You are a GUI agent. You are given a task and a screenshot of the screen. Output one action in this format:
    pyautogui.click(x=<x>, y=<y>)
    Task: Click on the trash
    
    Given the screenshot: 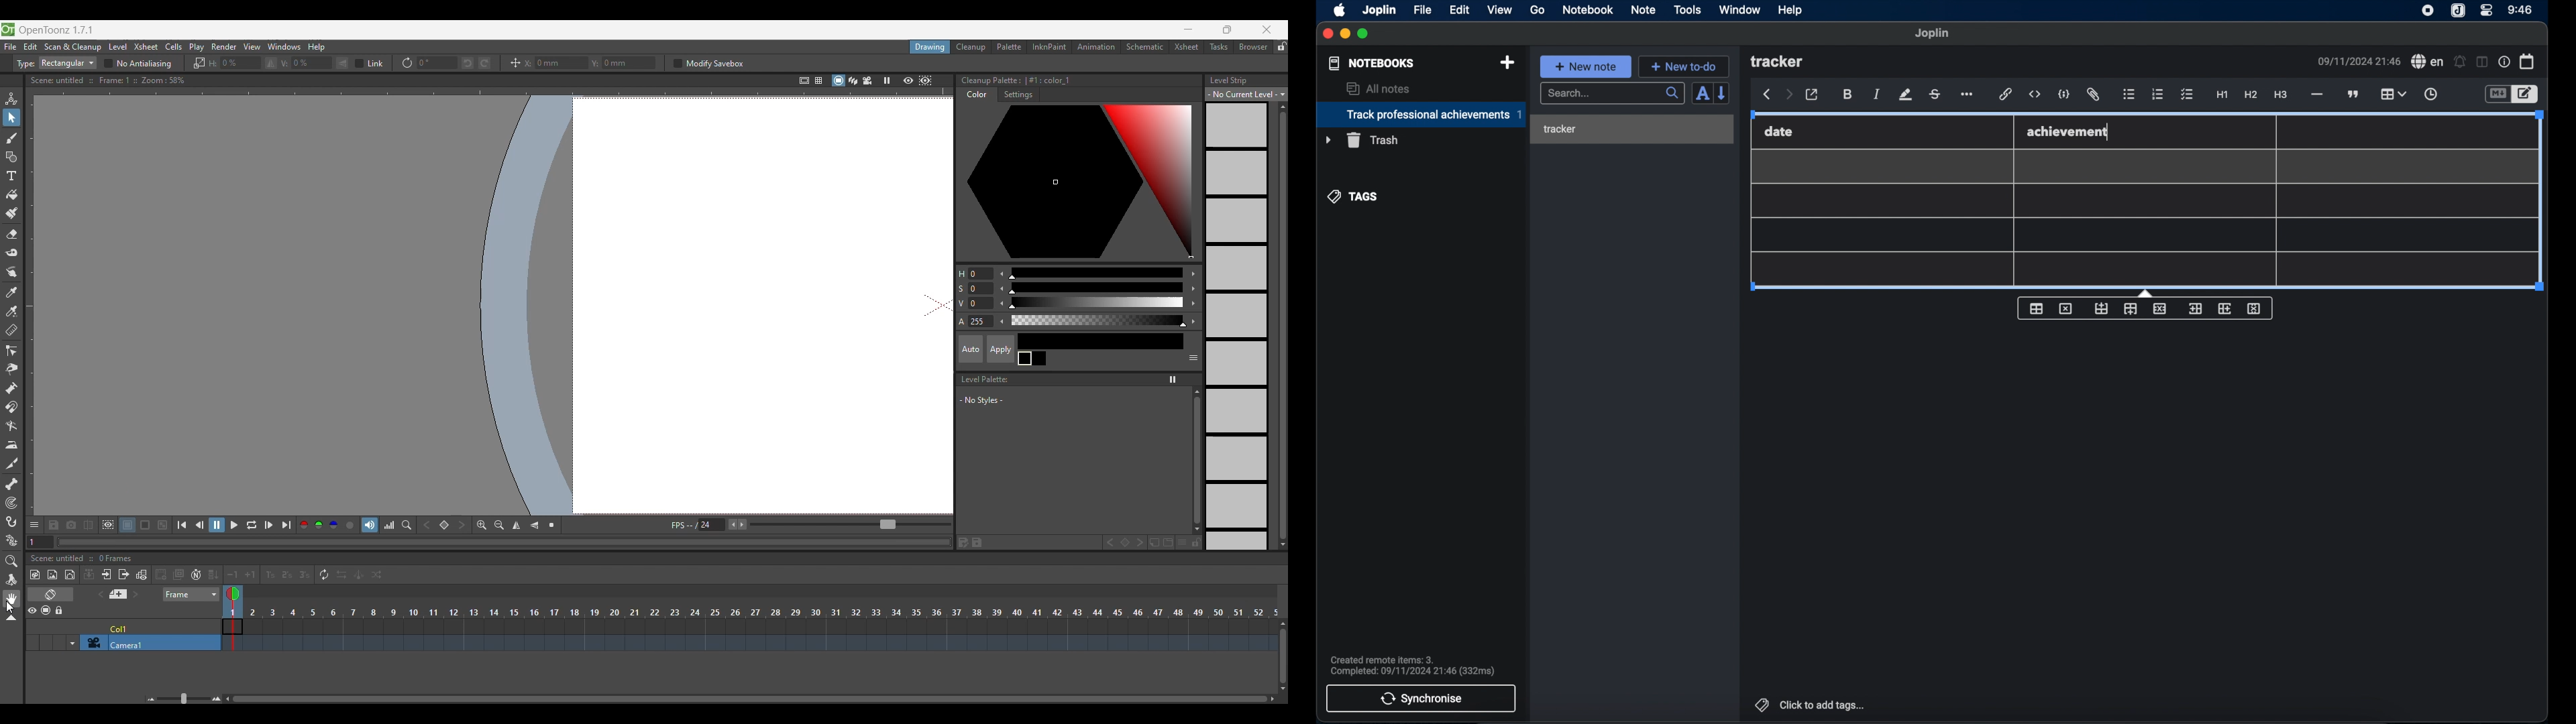 What is the action you would take?
    pyautogui.click(x=1362, y=140)
    